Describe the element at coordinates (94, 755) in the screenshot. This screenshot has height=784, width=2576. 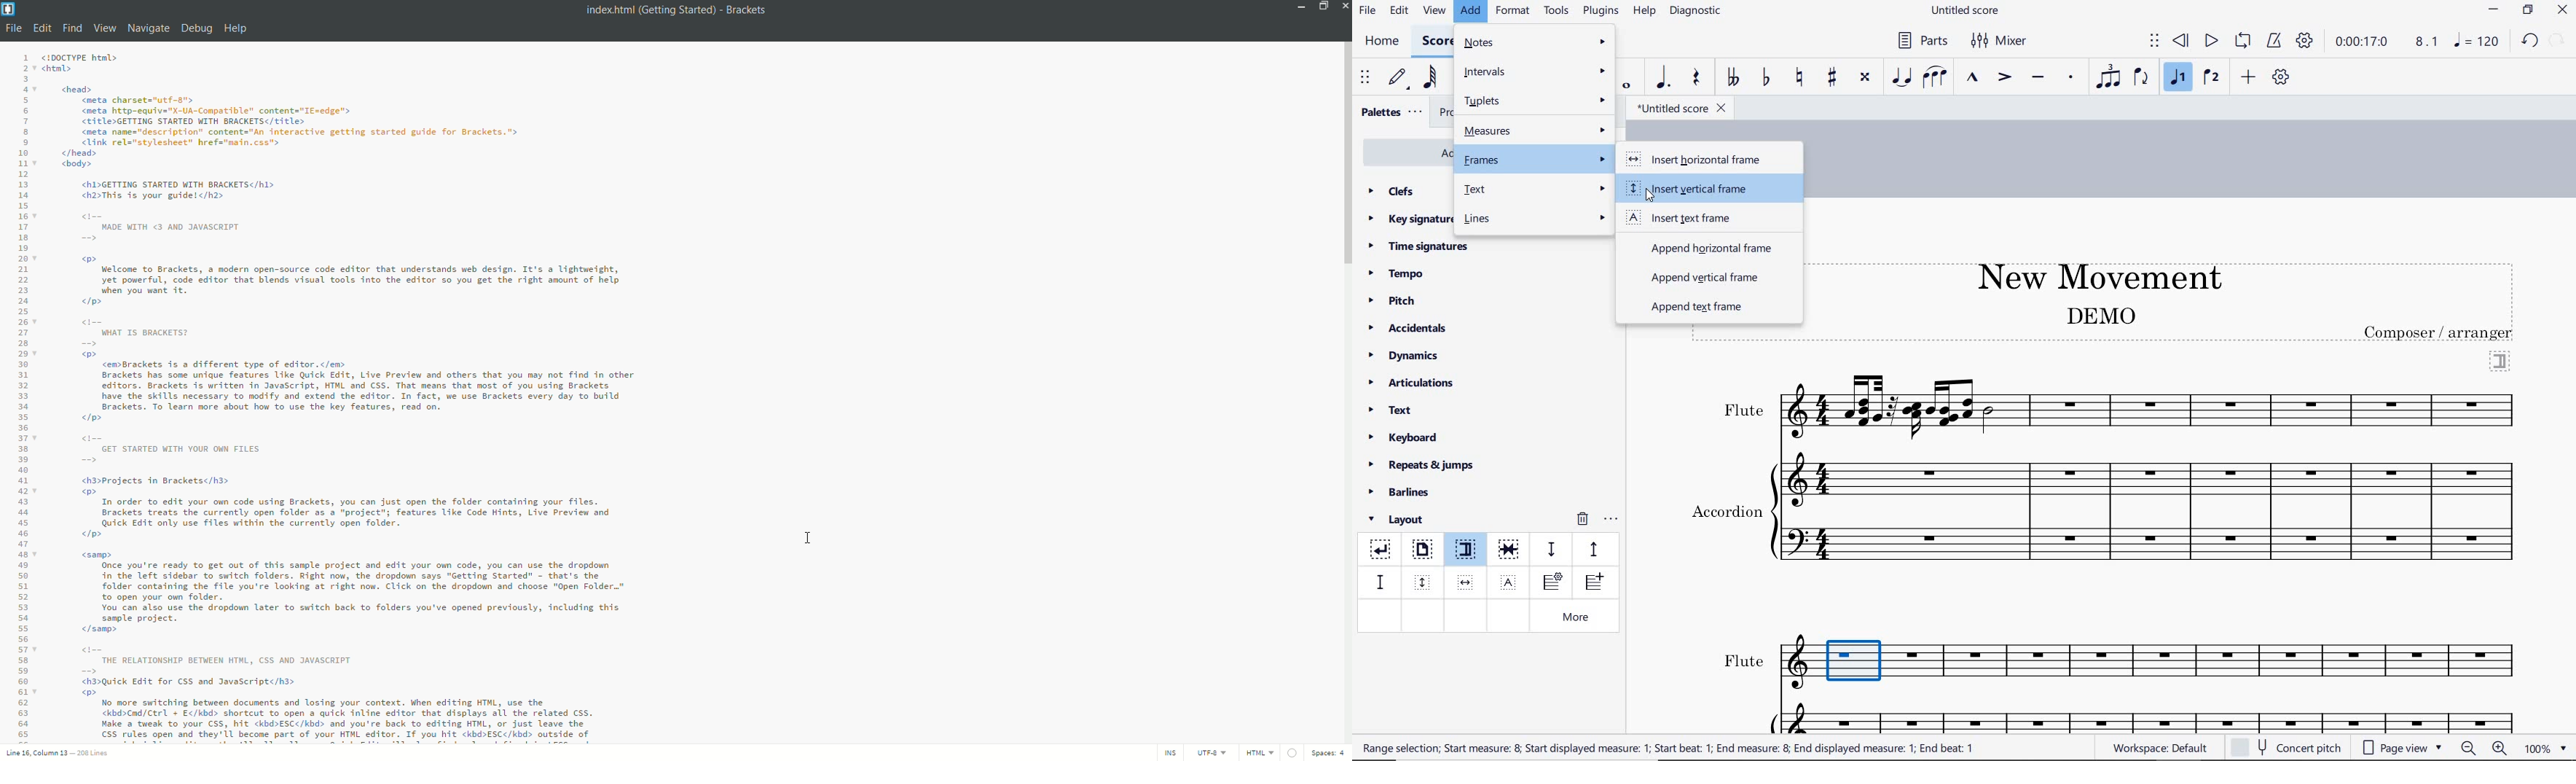
I see `number of lines` at that location.